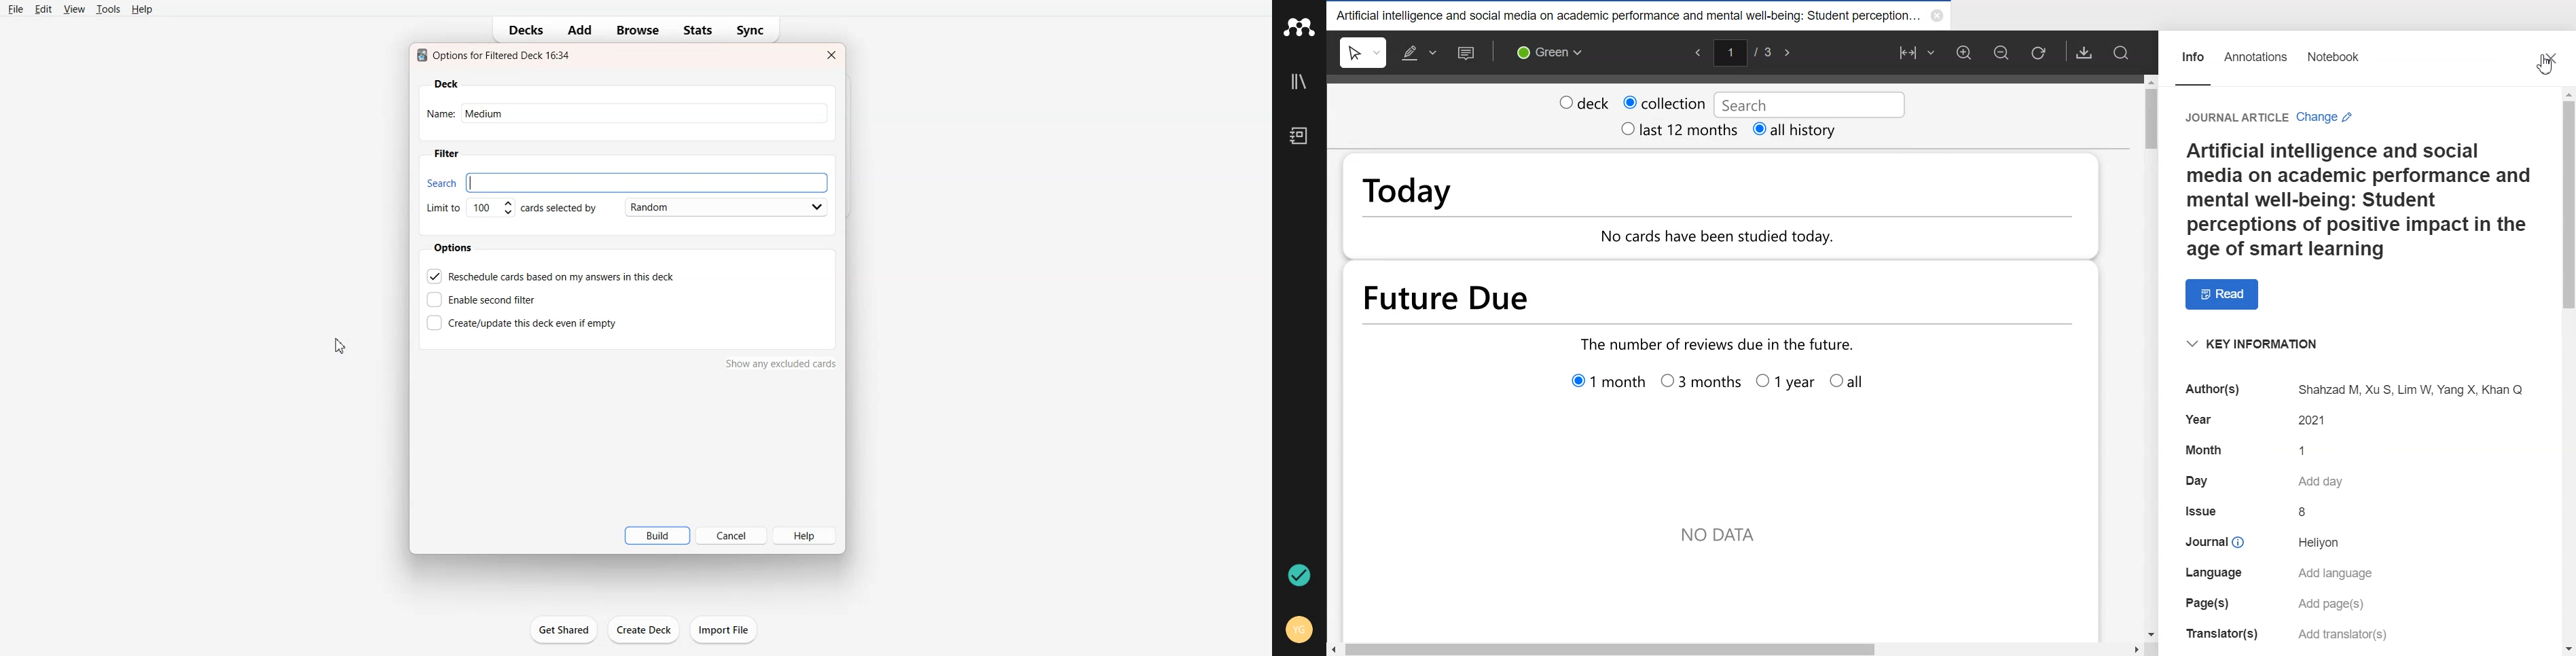 This screenshot has height=672, width=2576. Describe the element at coordinates (1299, 27) in the screenshot. I see `Logo` at that location.